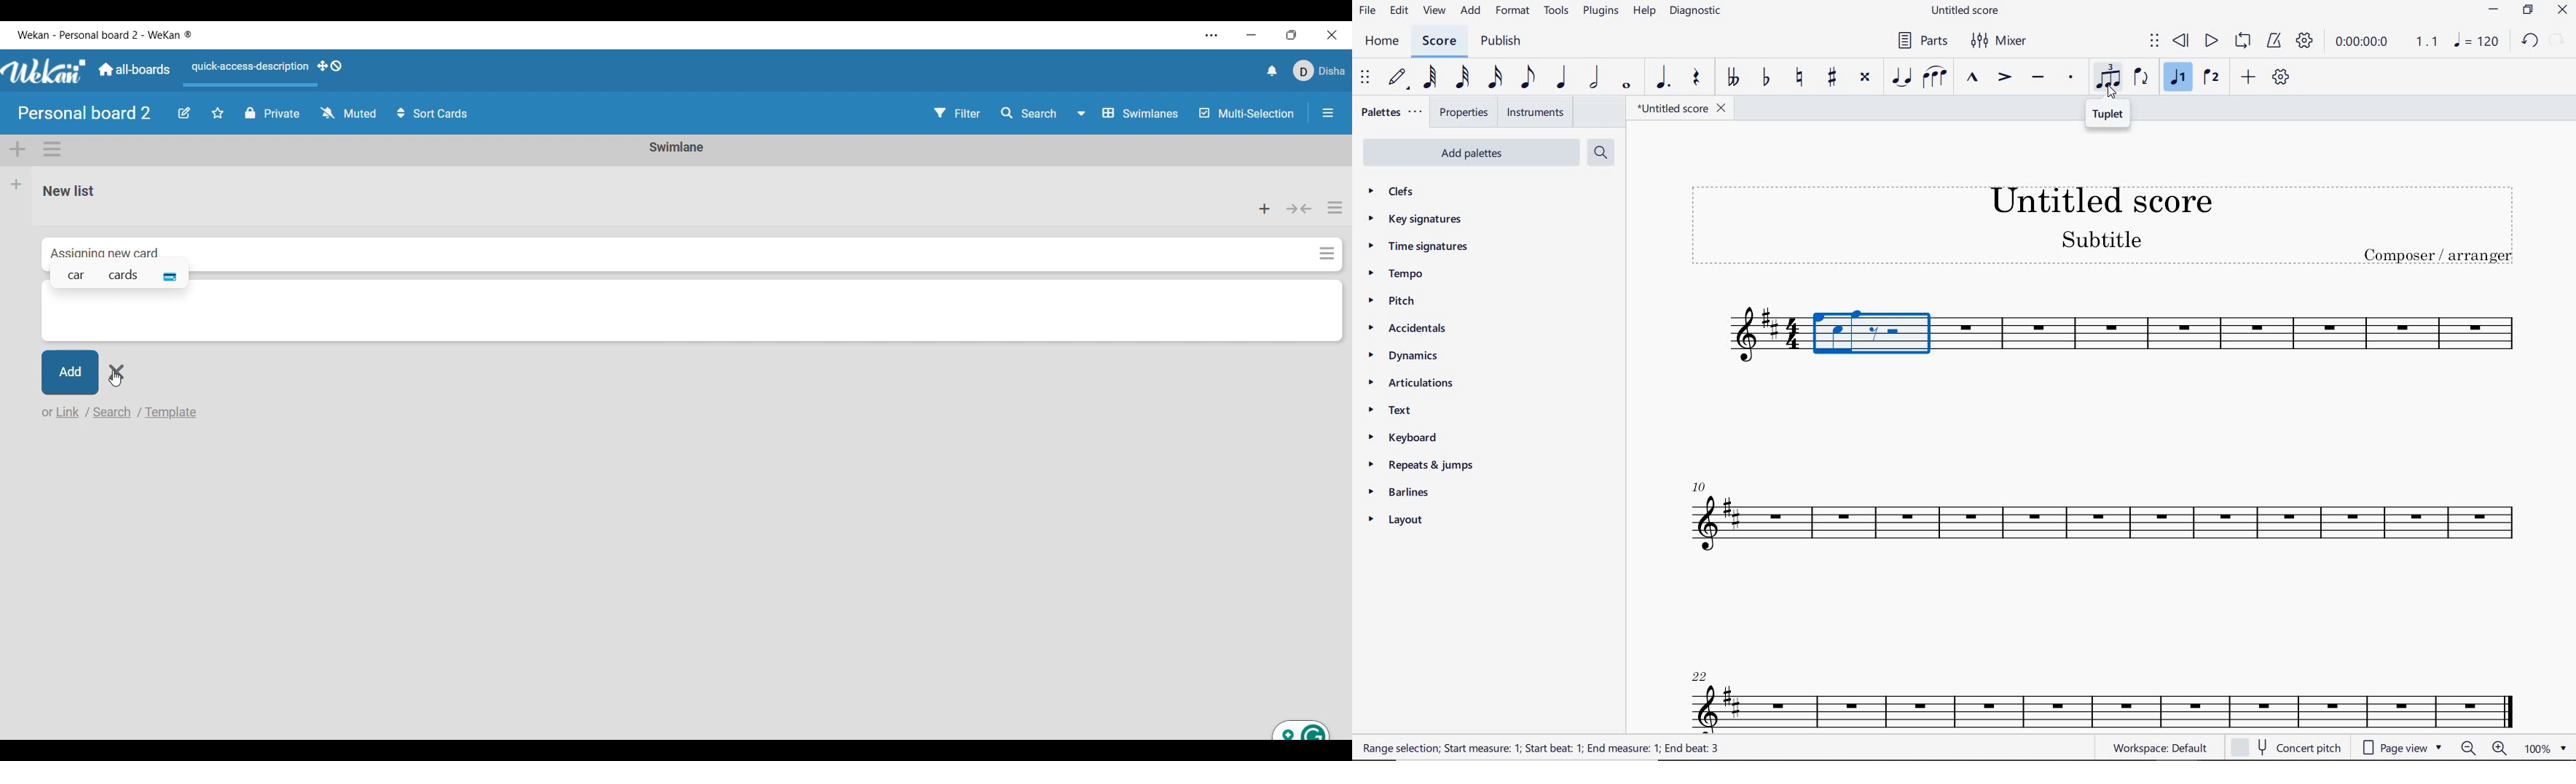 Image resolution: width=2576 pixels, height=784 pixels. Describe the element at coordinates (2211, 41) in the screenshot. I see `PLAY` at that location.